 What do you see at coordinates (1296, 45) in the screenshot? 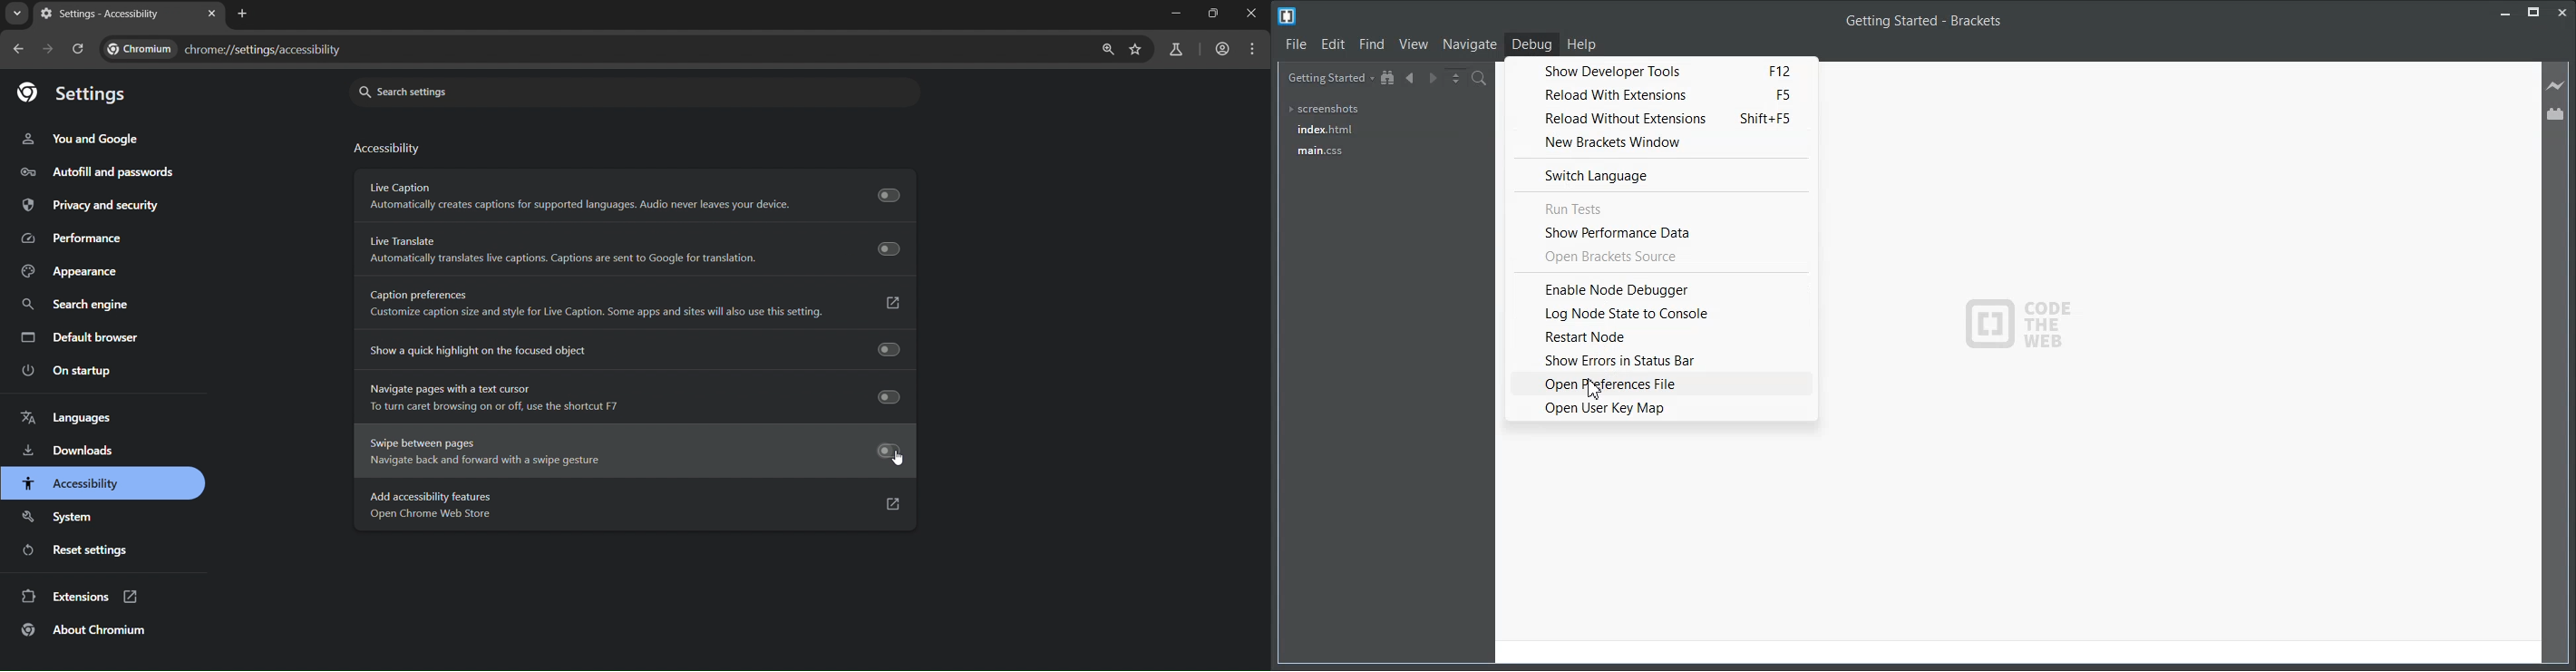
I see `File` at bounding box center [1296, 45].